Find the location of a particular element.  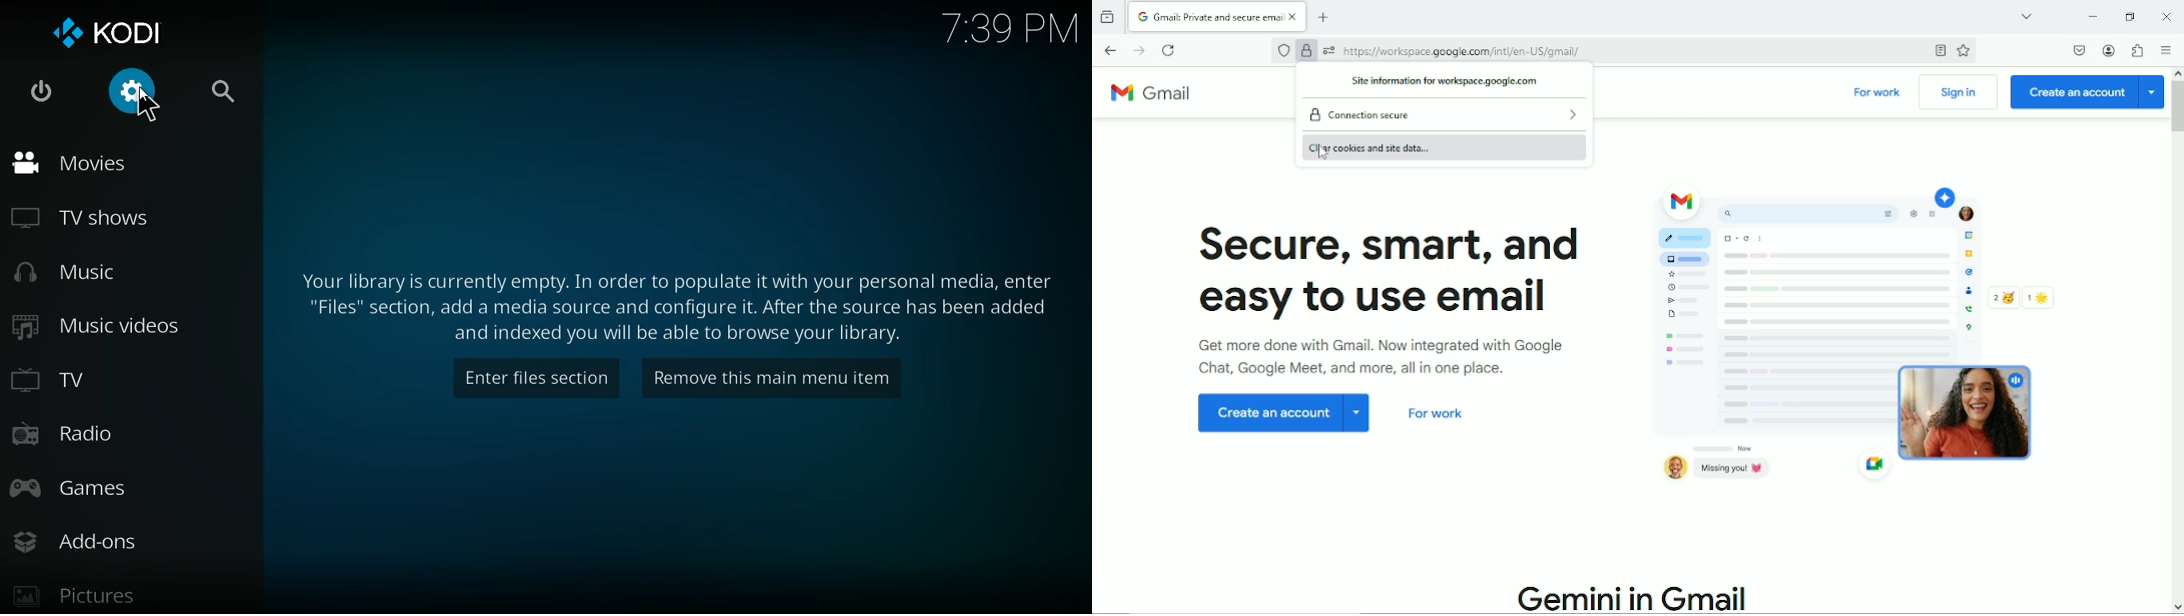

power is located at coordinates (40, 92).